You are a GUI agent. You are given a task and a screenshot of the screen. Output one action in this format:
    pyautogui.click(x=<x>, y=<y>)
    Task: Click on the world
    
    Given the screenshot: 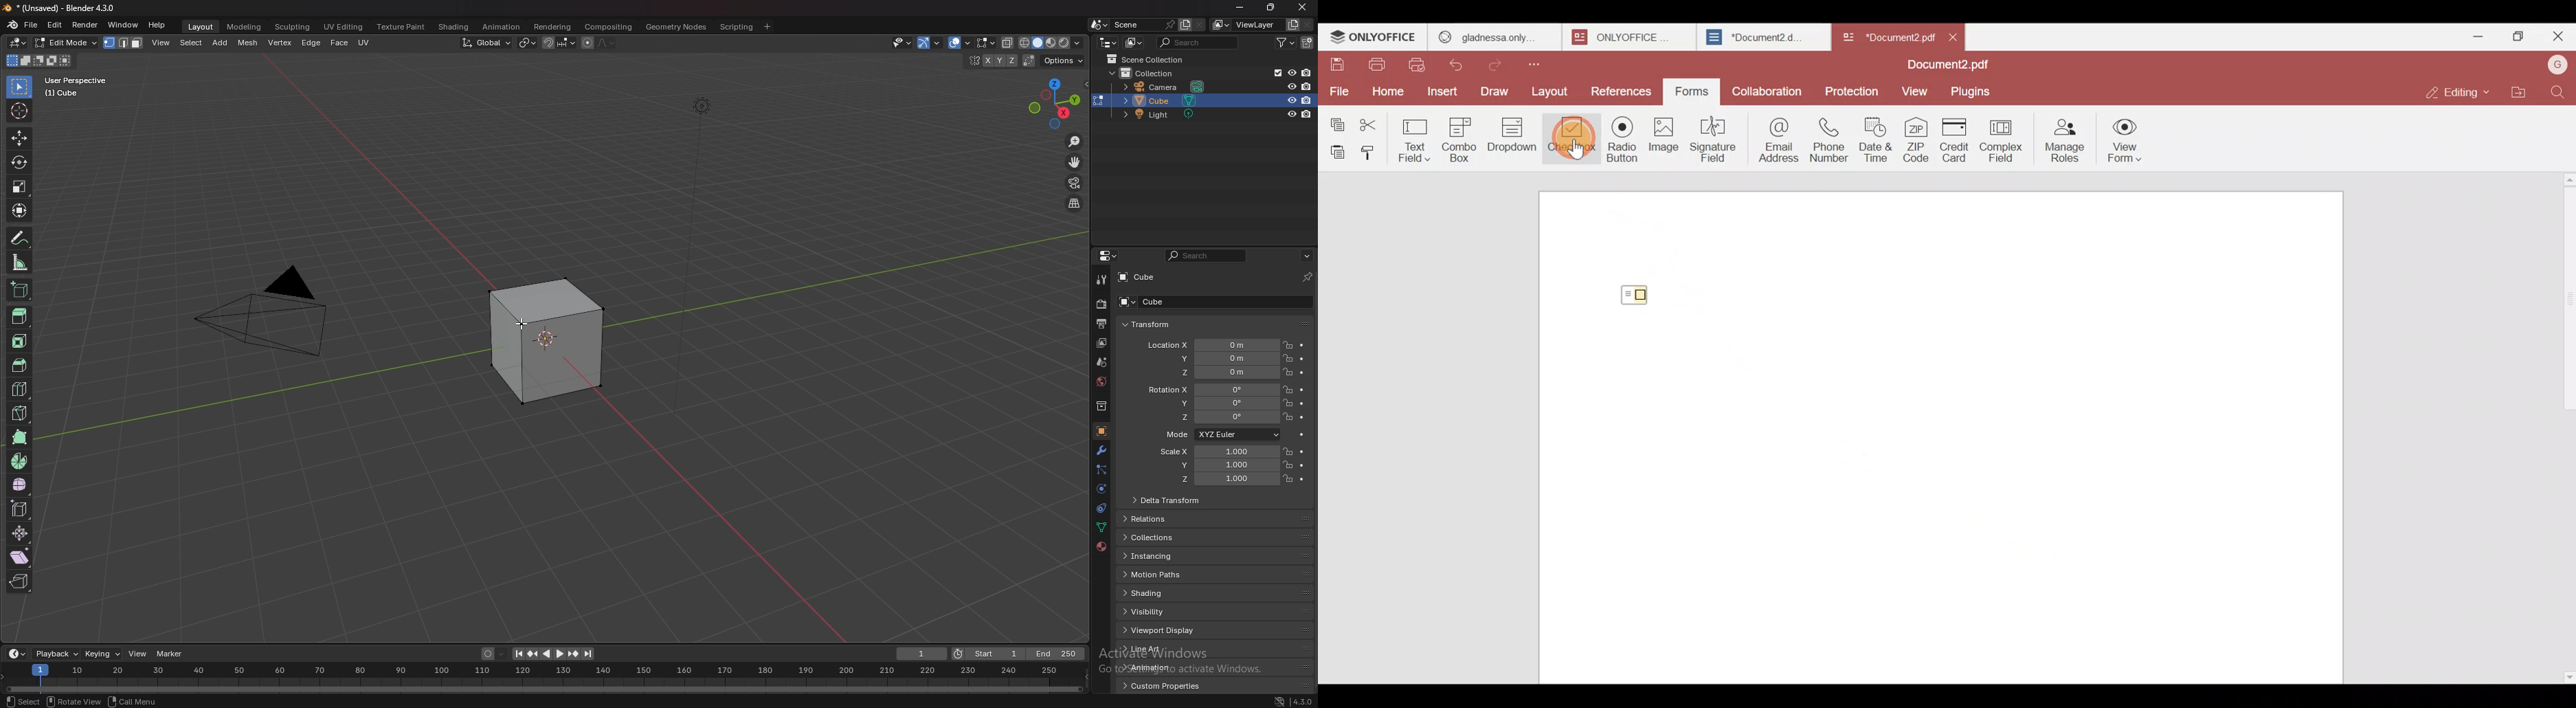 What is the action you would take?
    pyautogui.click(x=1101, y=381)
    